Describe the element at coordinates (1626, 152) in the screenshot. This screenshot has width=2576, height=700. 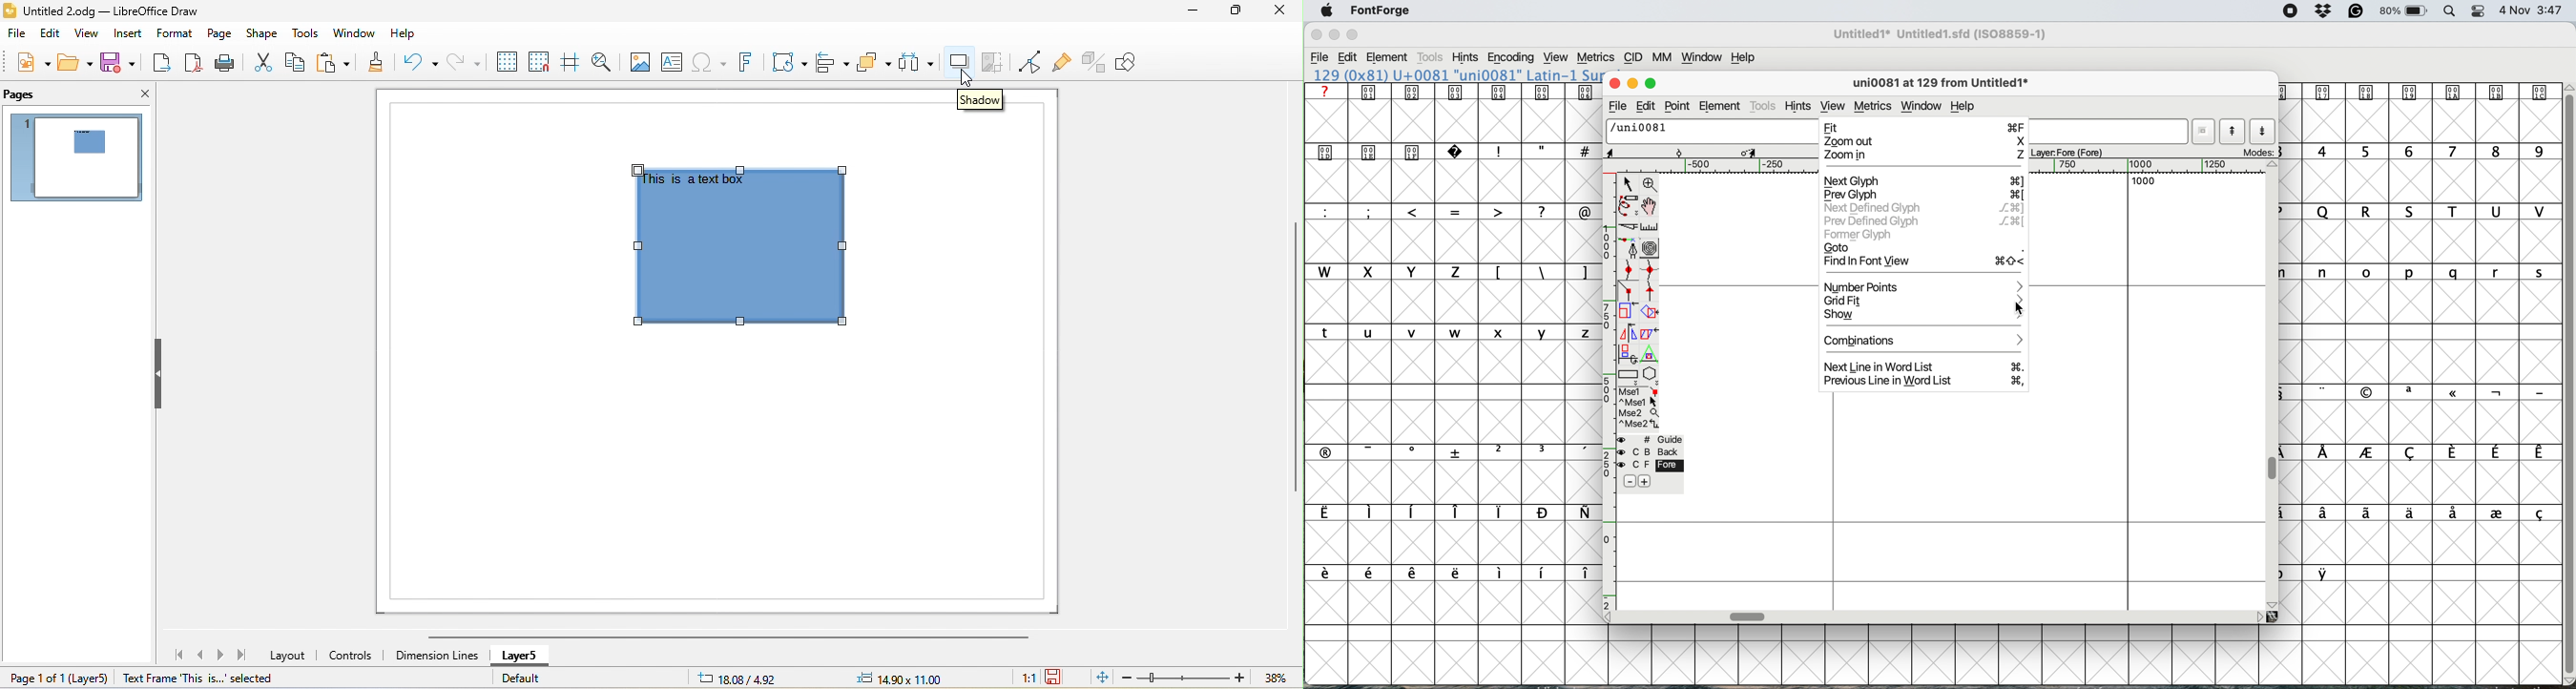
I see `cursor position` at that location.